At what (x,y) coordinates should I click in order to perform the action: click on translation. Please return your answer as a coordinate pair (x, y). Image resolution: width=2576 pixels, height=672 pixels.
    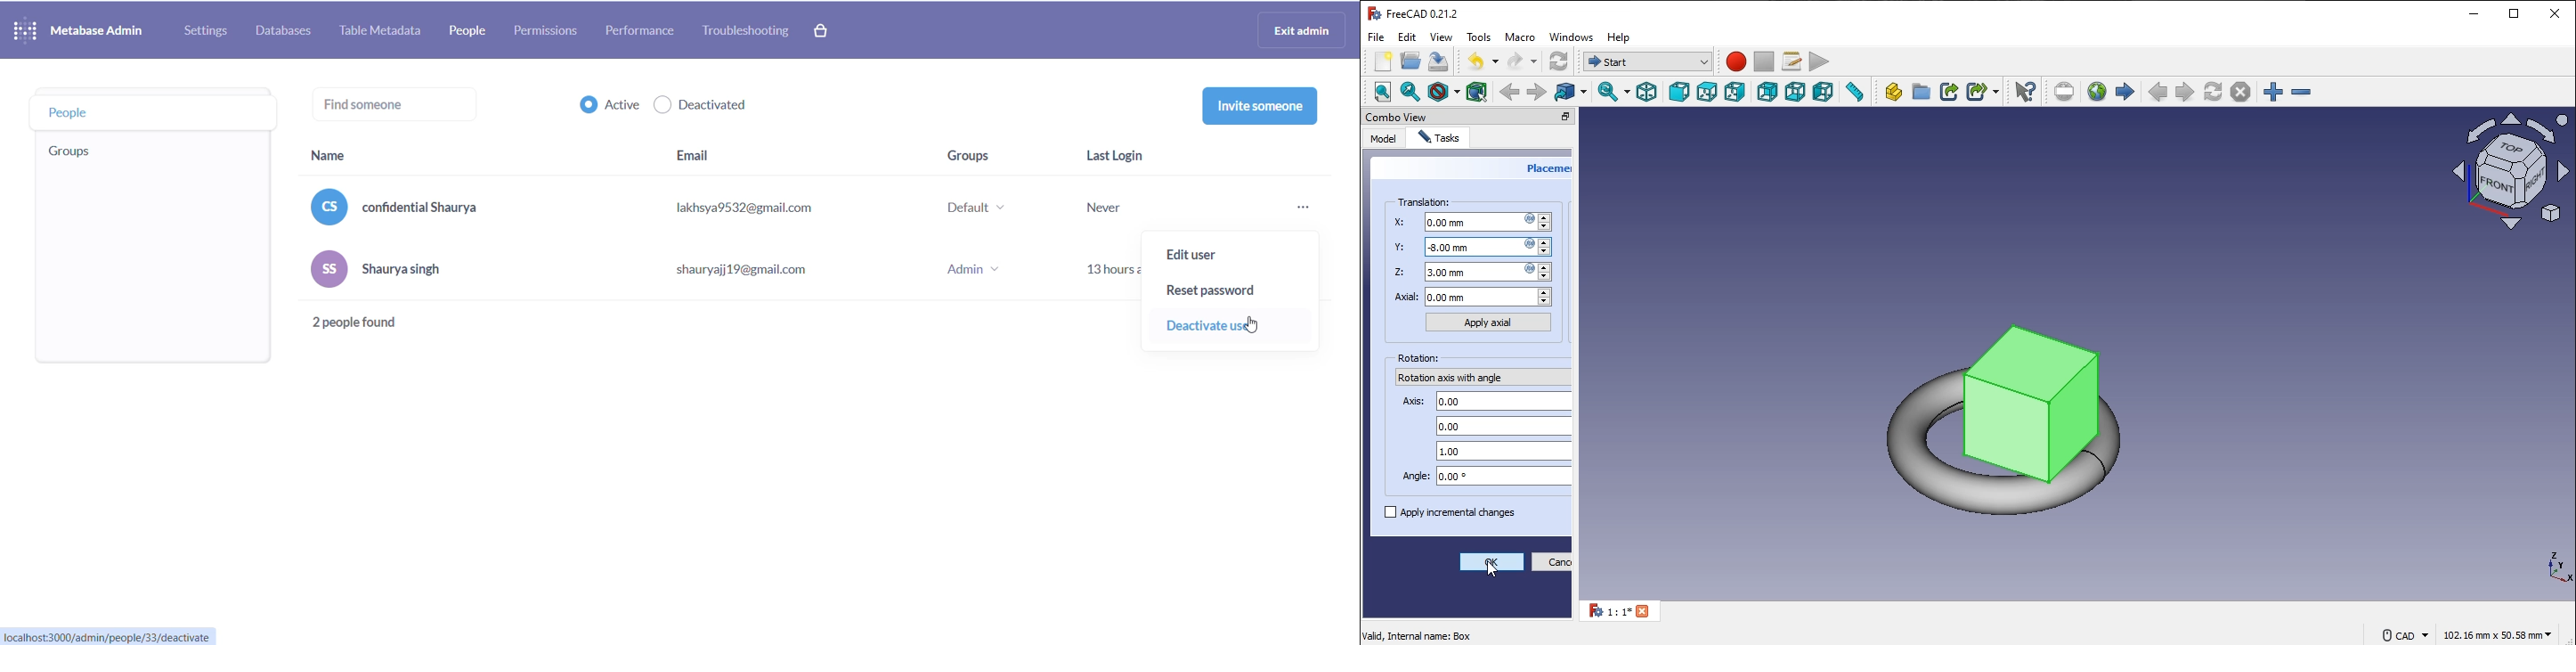
    Looking at the image, I should click on (1425, 202).